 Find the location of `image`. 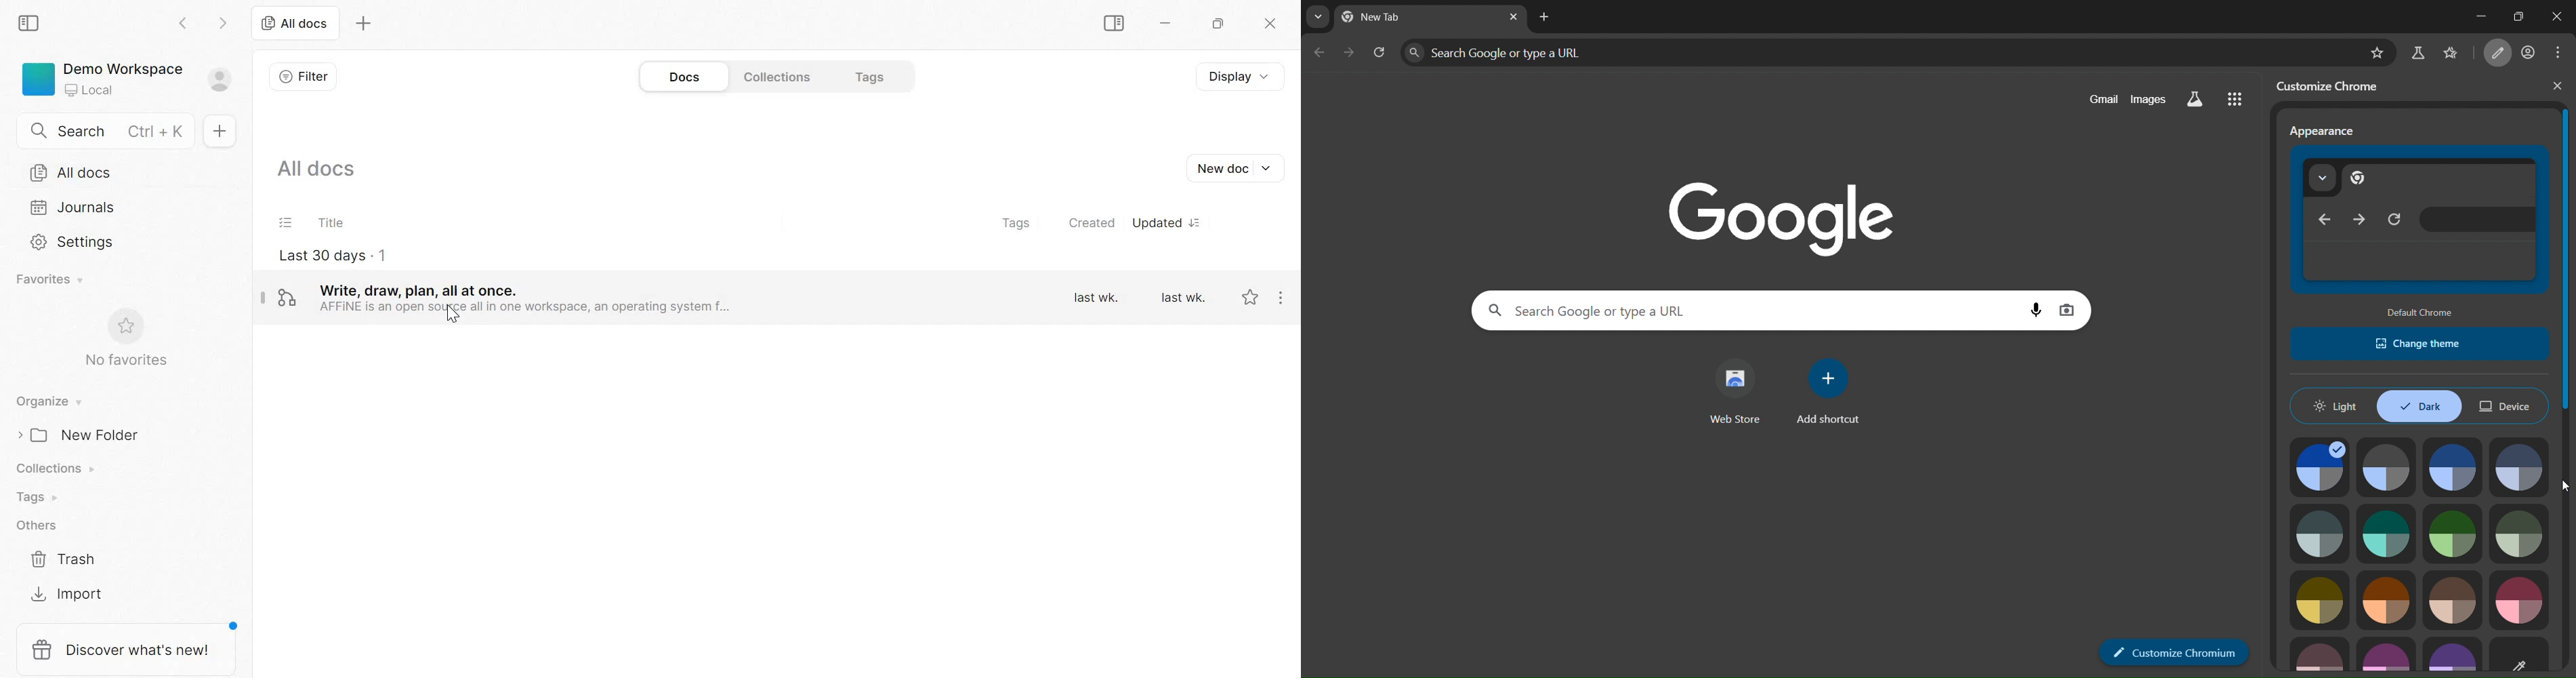

image is located at coordinates (2453, 467).